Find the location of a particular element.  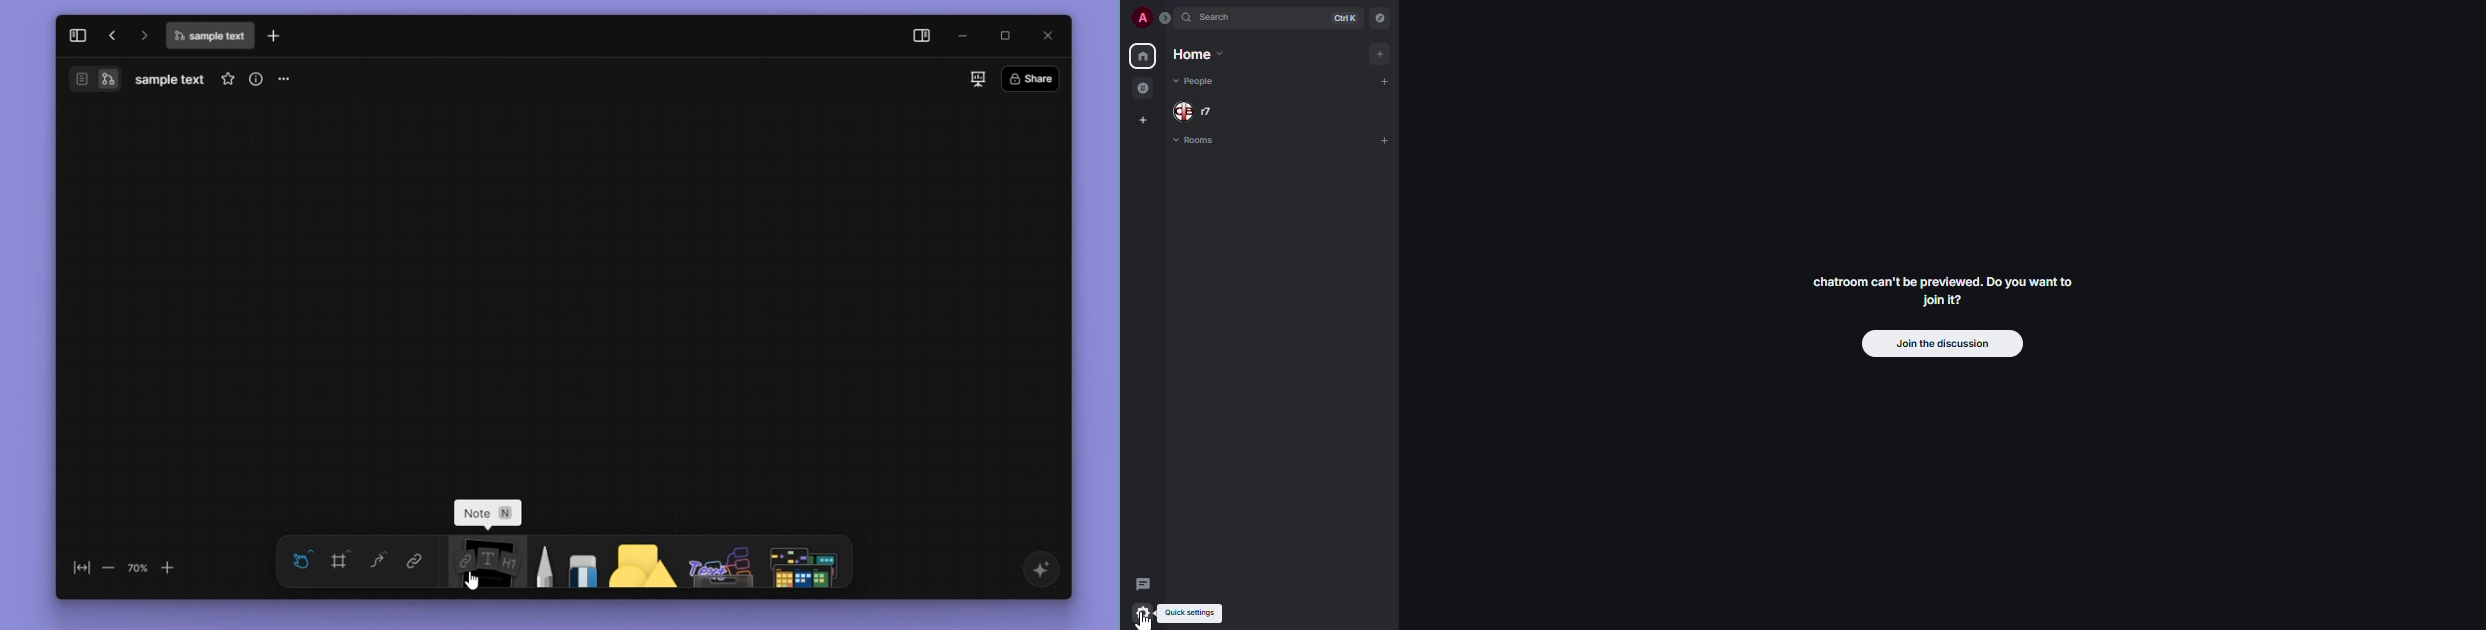

quick settings is located at coordinates (1142, 614).